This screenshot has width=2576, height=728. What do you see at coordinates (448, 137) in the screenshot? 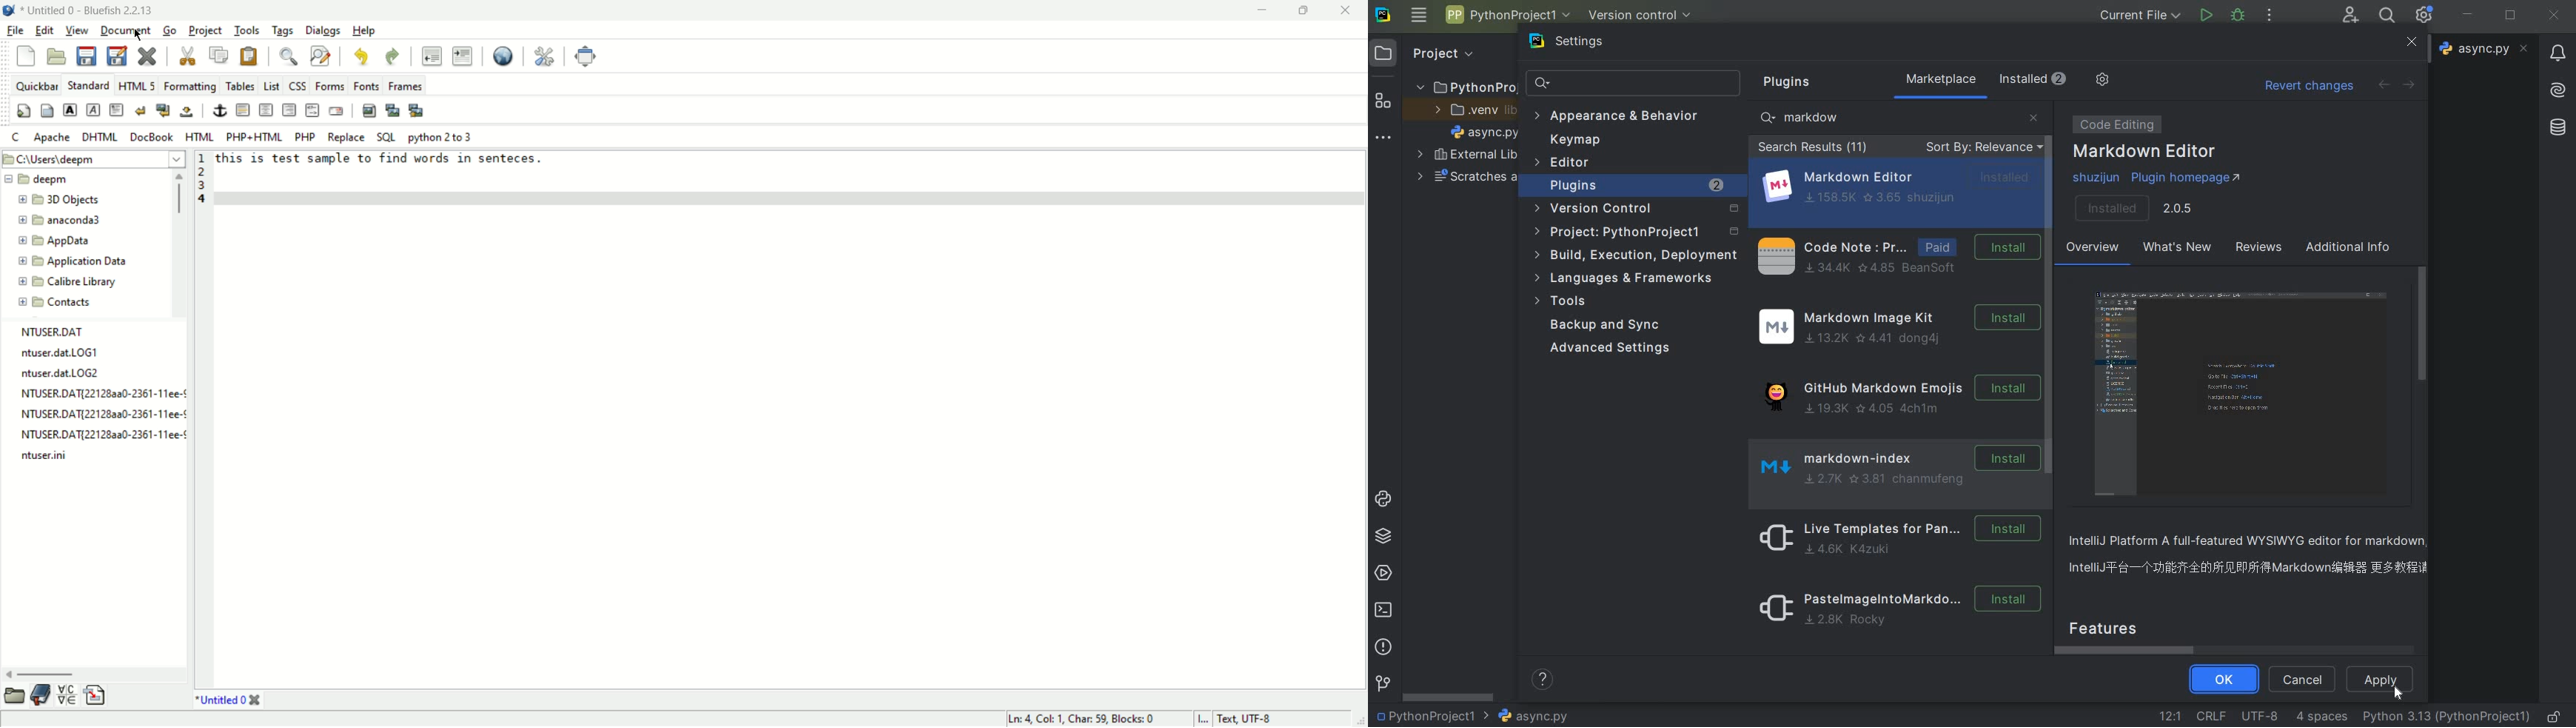
I see `Python 2 to 3` at bounding box center [448, 137].